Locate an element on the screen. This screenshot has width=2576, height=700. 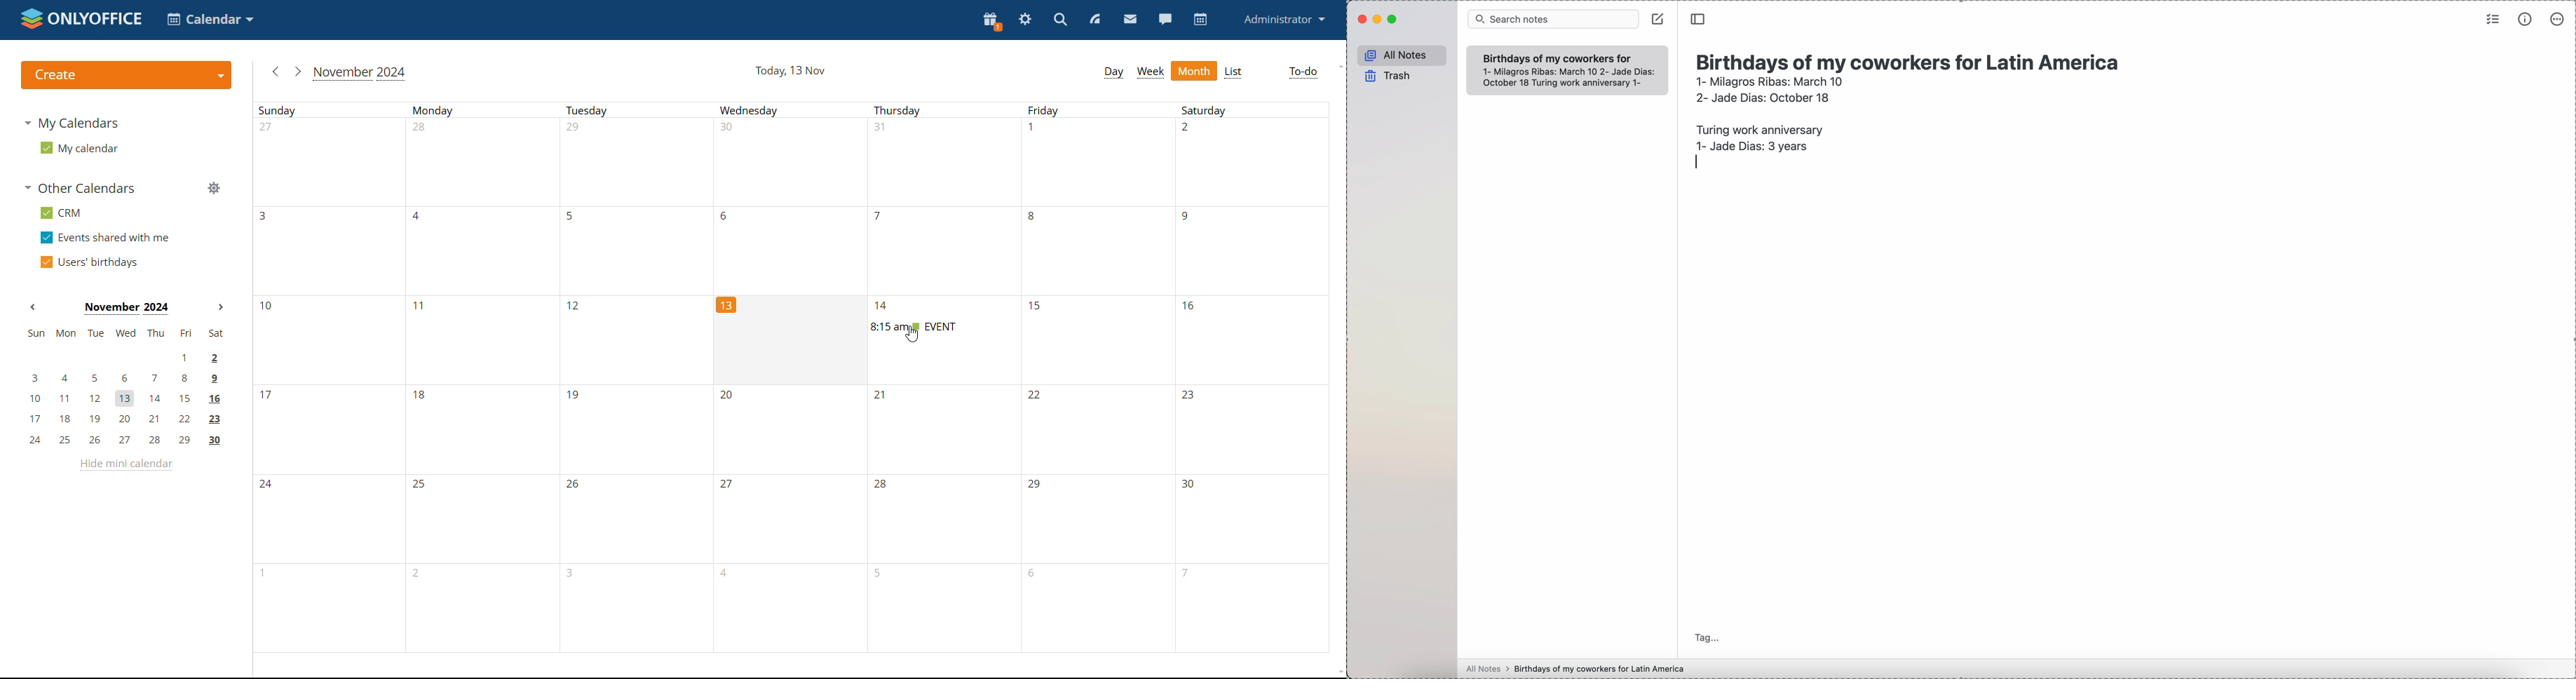
to-do is located at coordinates (1302, 73).